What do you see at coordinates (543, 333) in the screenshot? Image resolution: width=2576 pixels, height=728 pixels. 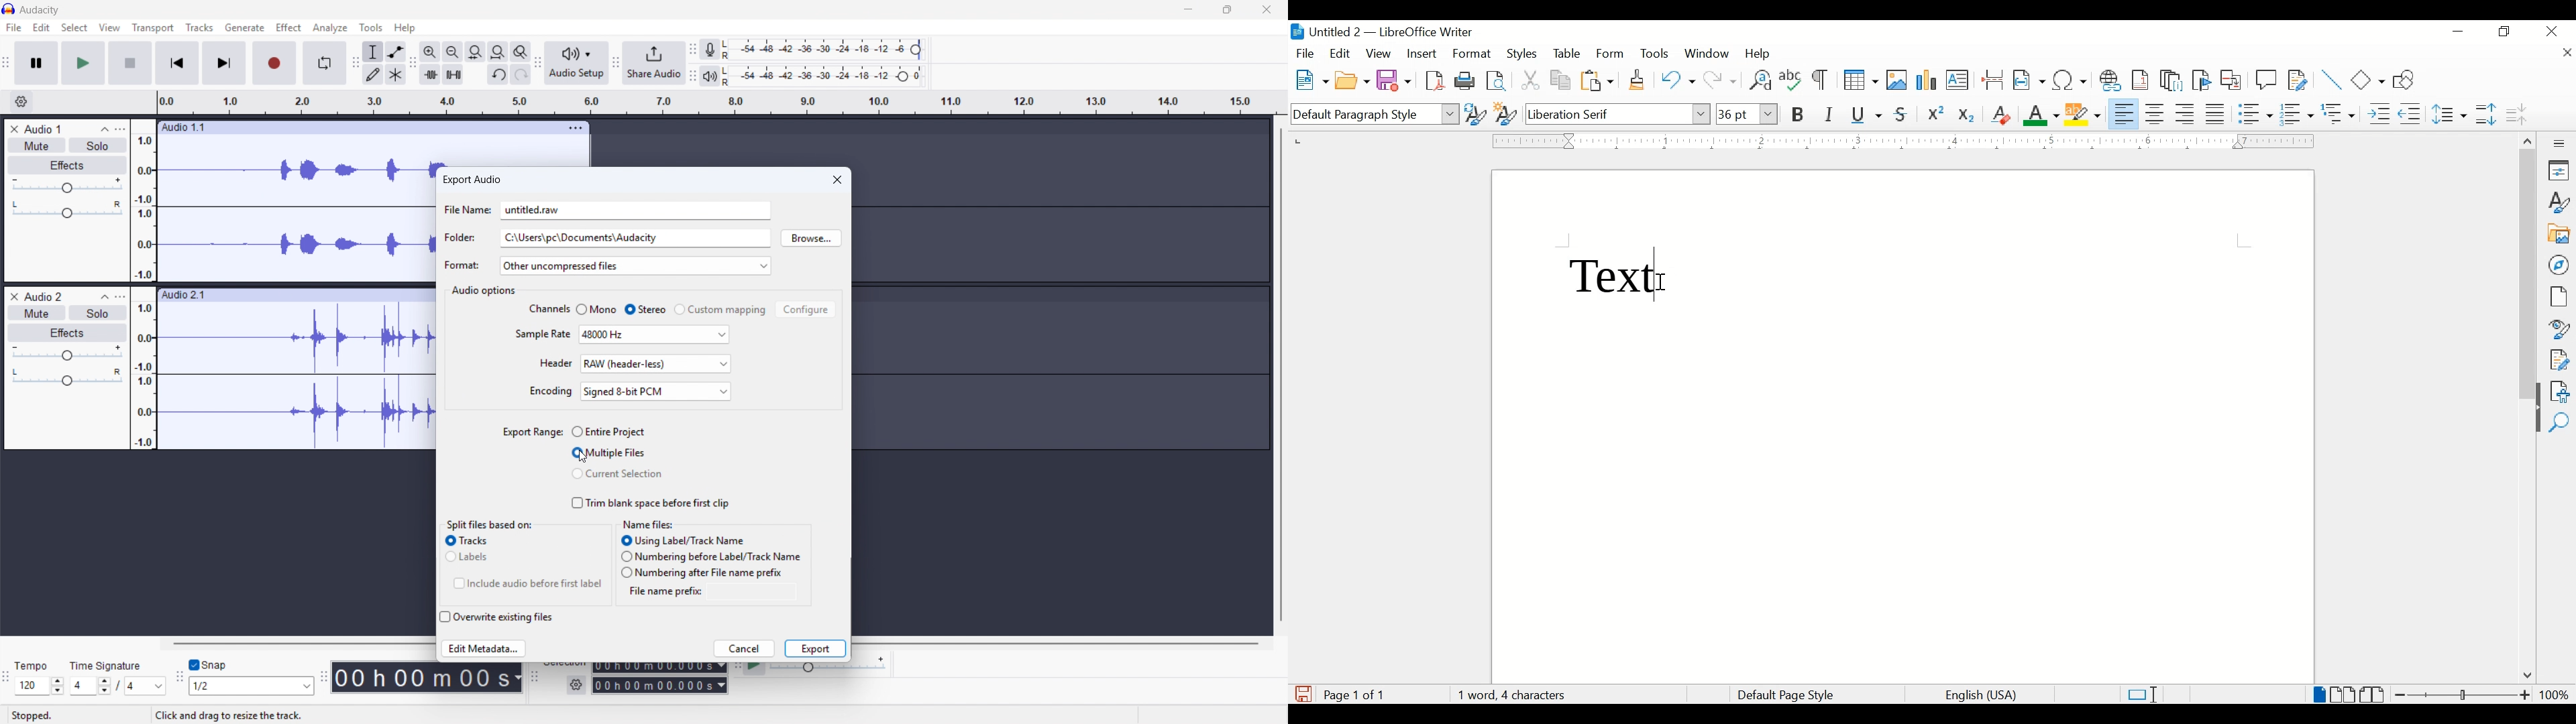 I see `sample rate` at bounding box center [543, 333].